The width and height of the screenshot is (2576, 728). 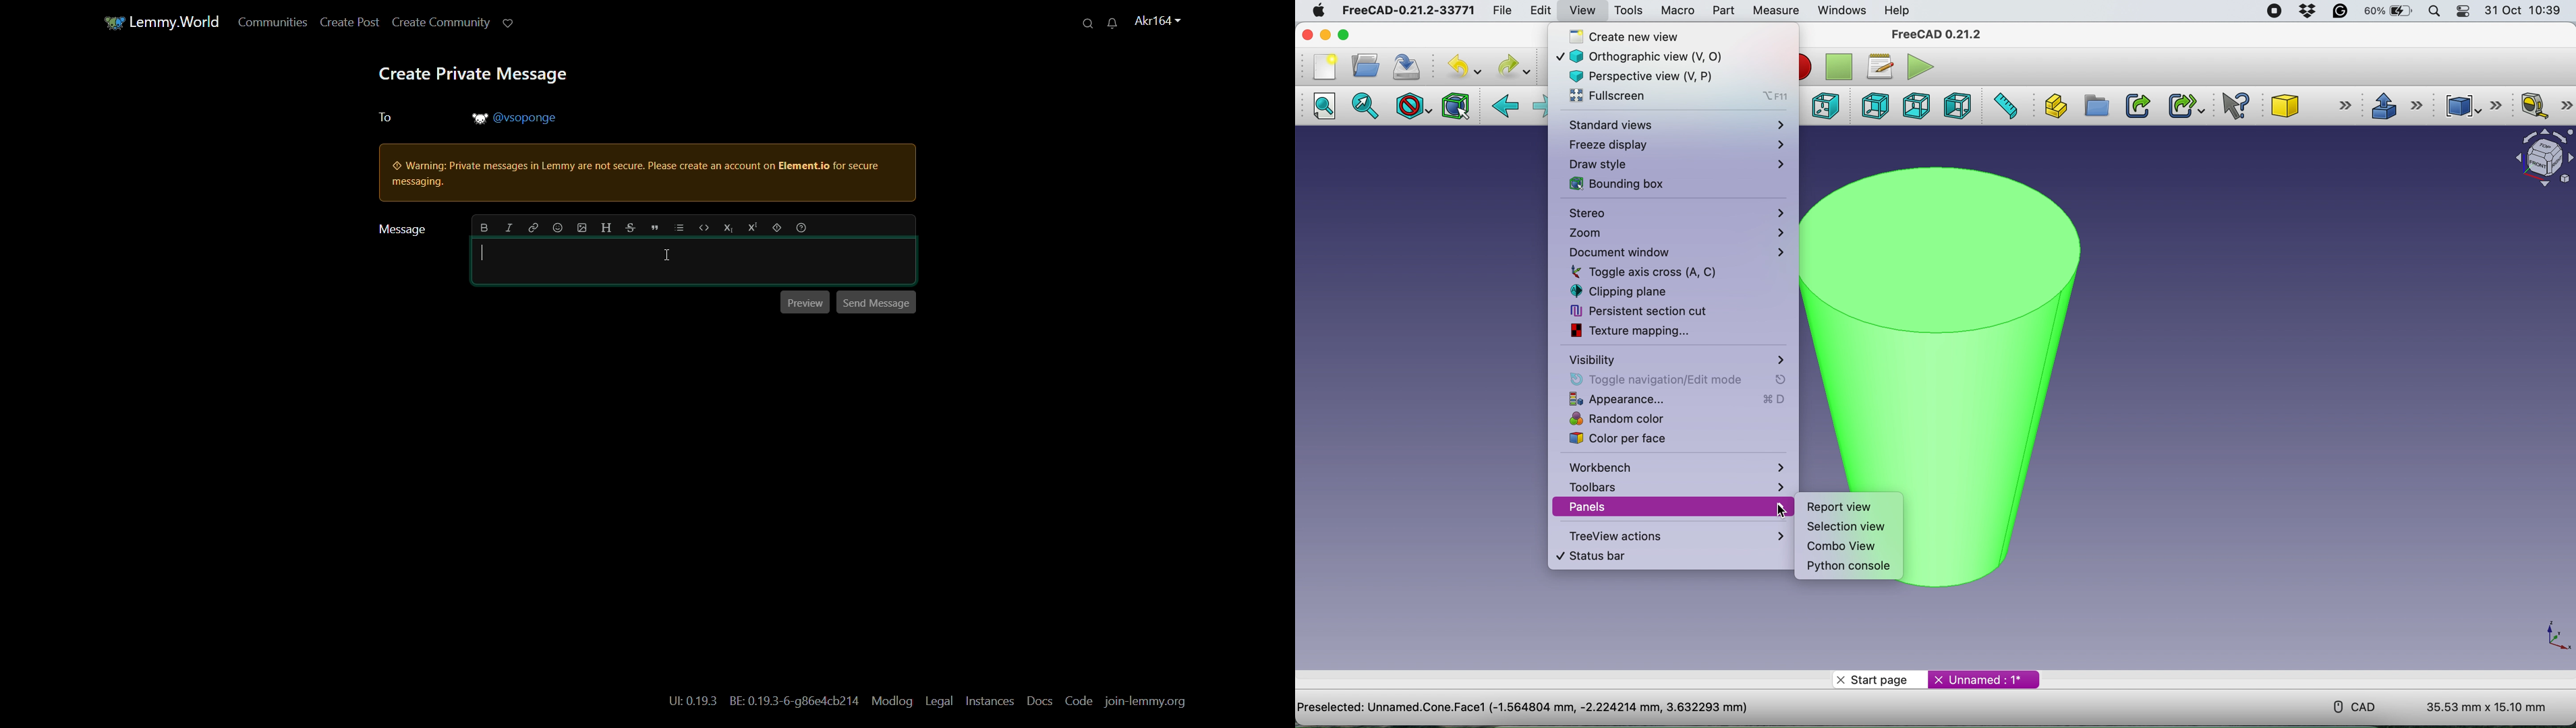 I want to click on bottom, so click(x=1914, y=105).